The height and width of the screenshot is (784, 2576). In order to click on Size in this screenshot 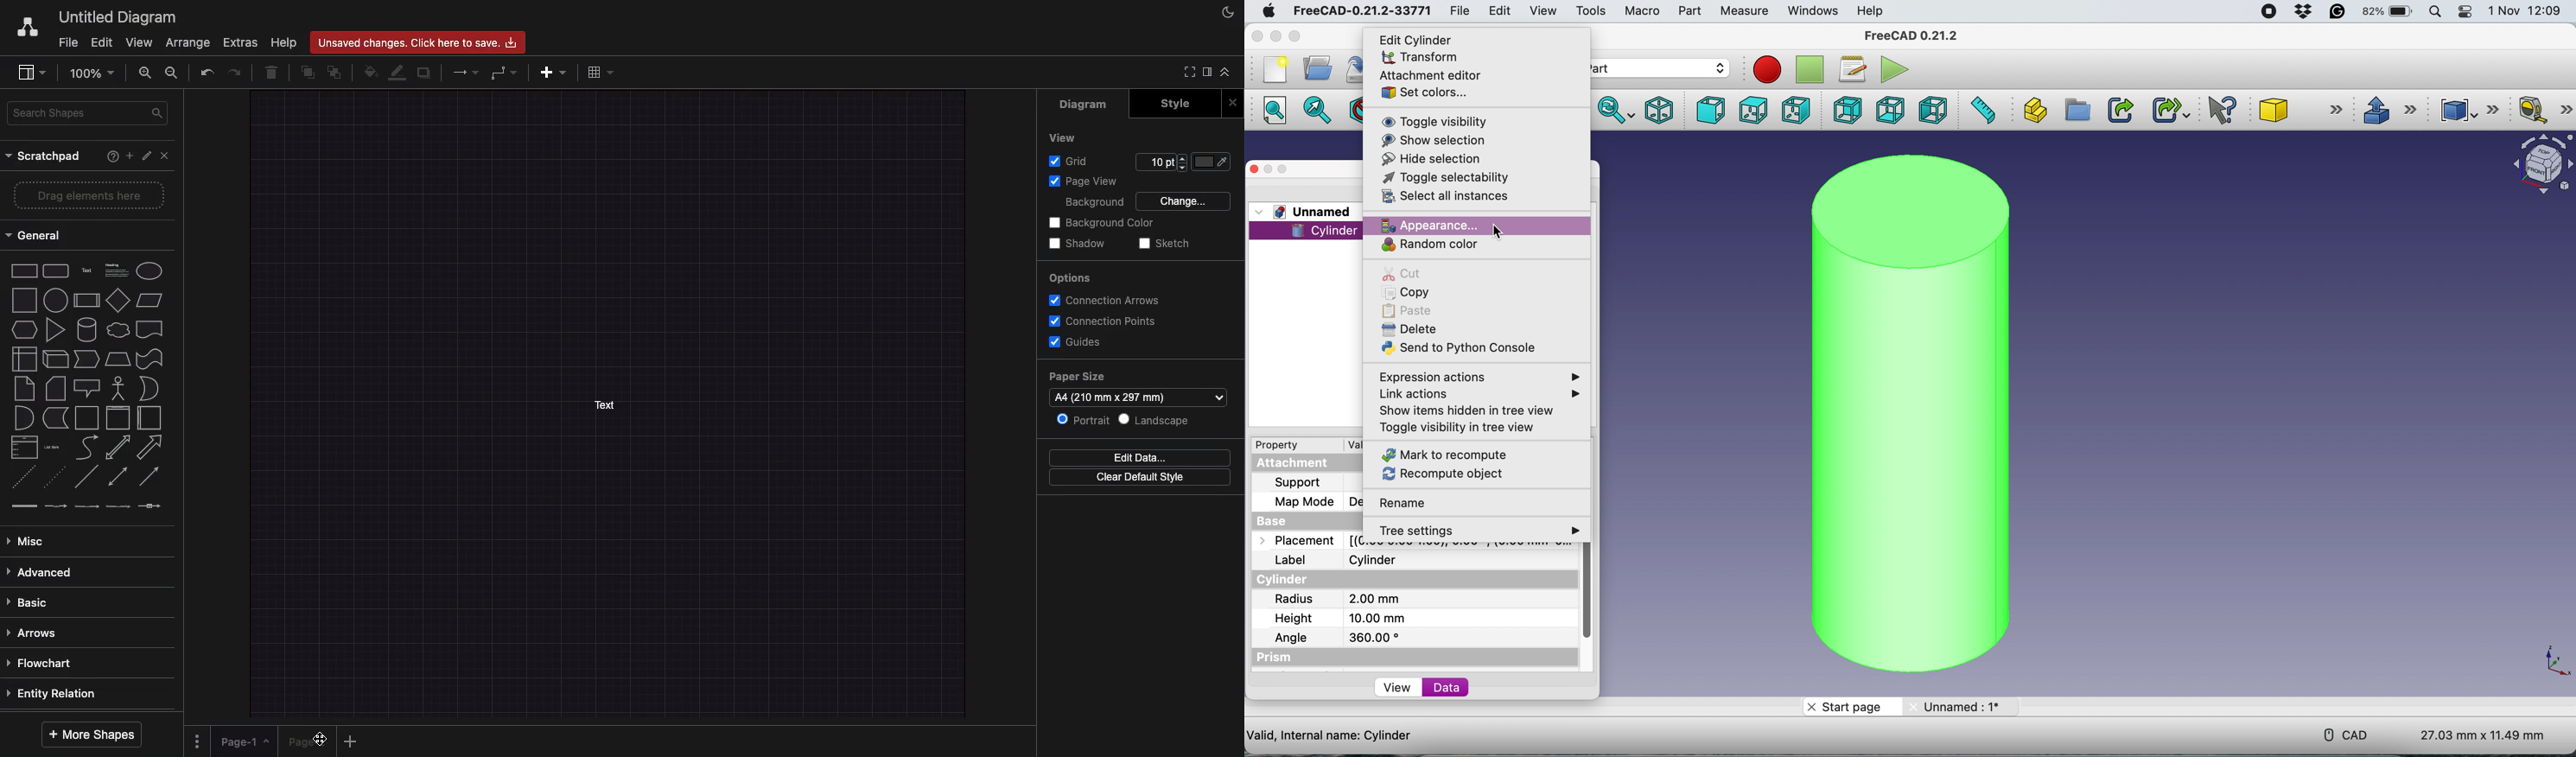, I will do `click(1161, 162)`.